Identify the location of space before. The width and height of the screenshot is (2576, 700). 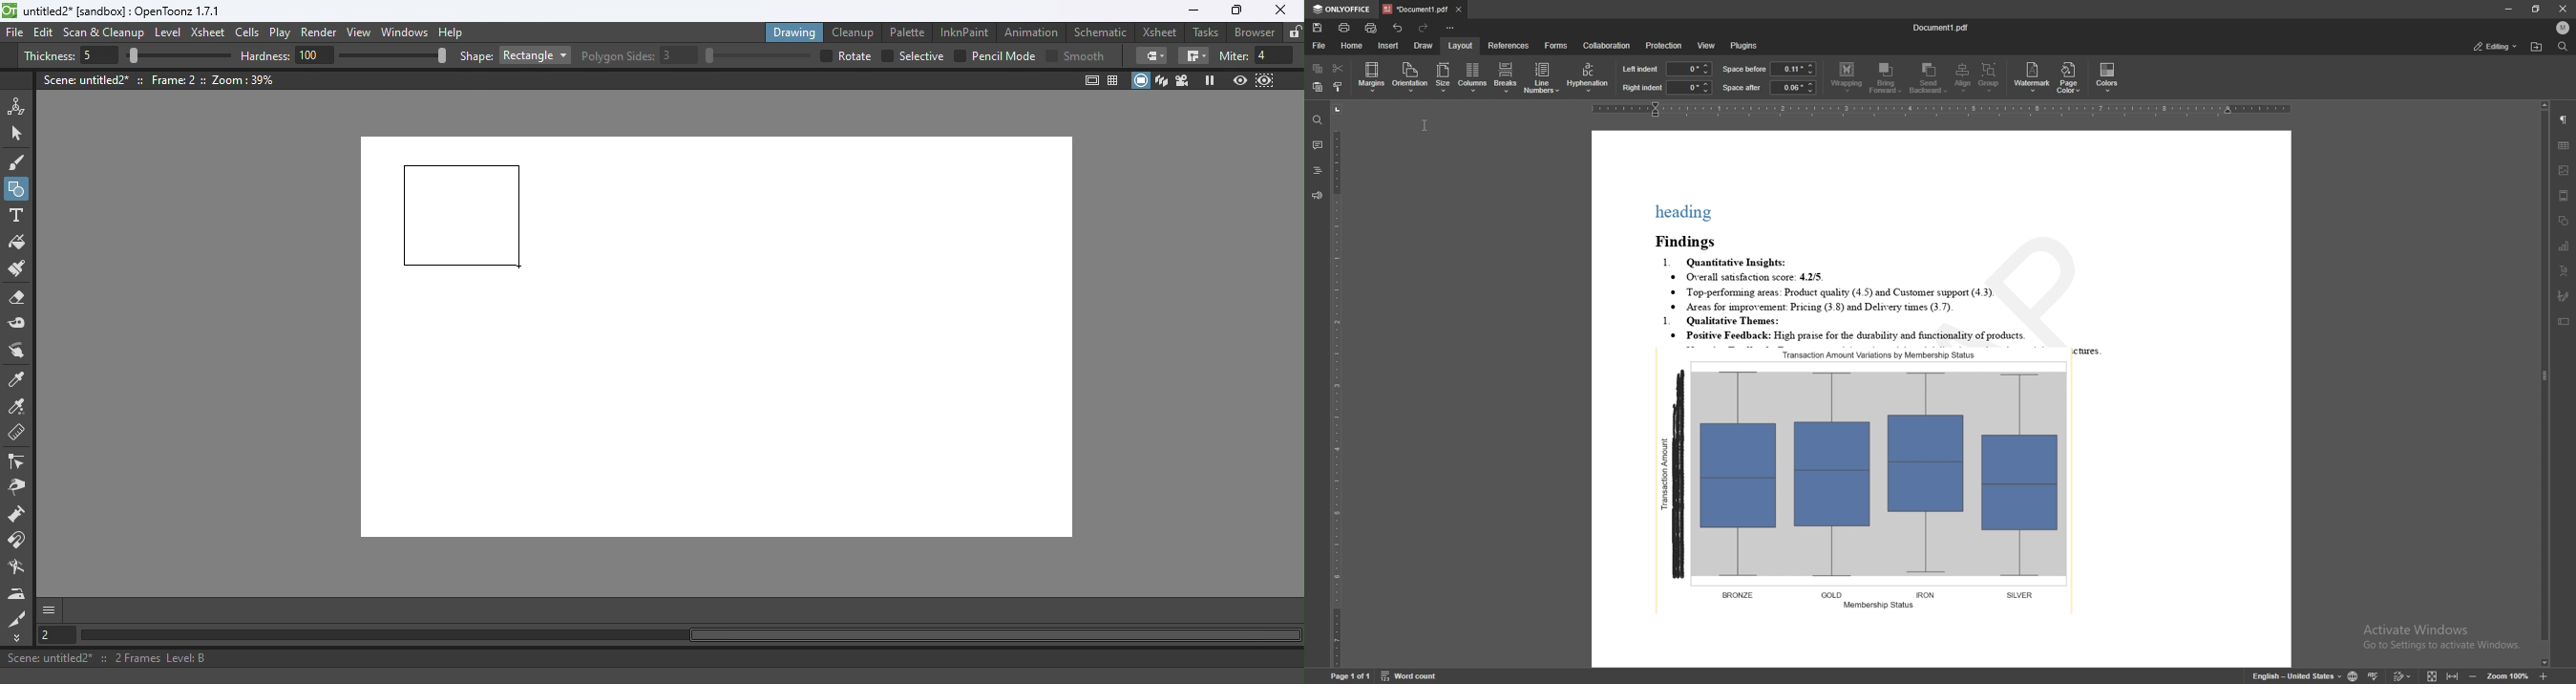
(1744, 69).